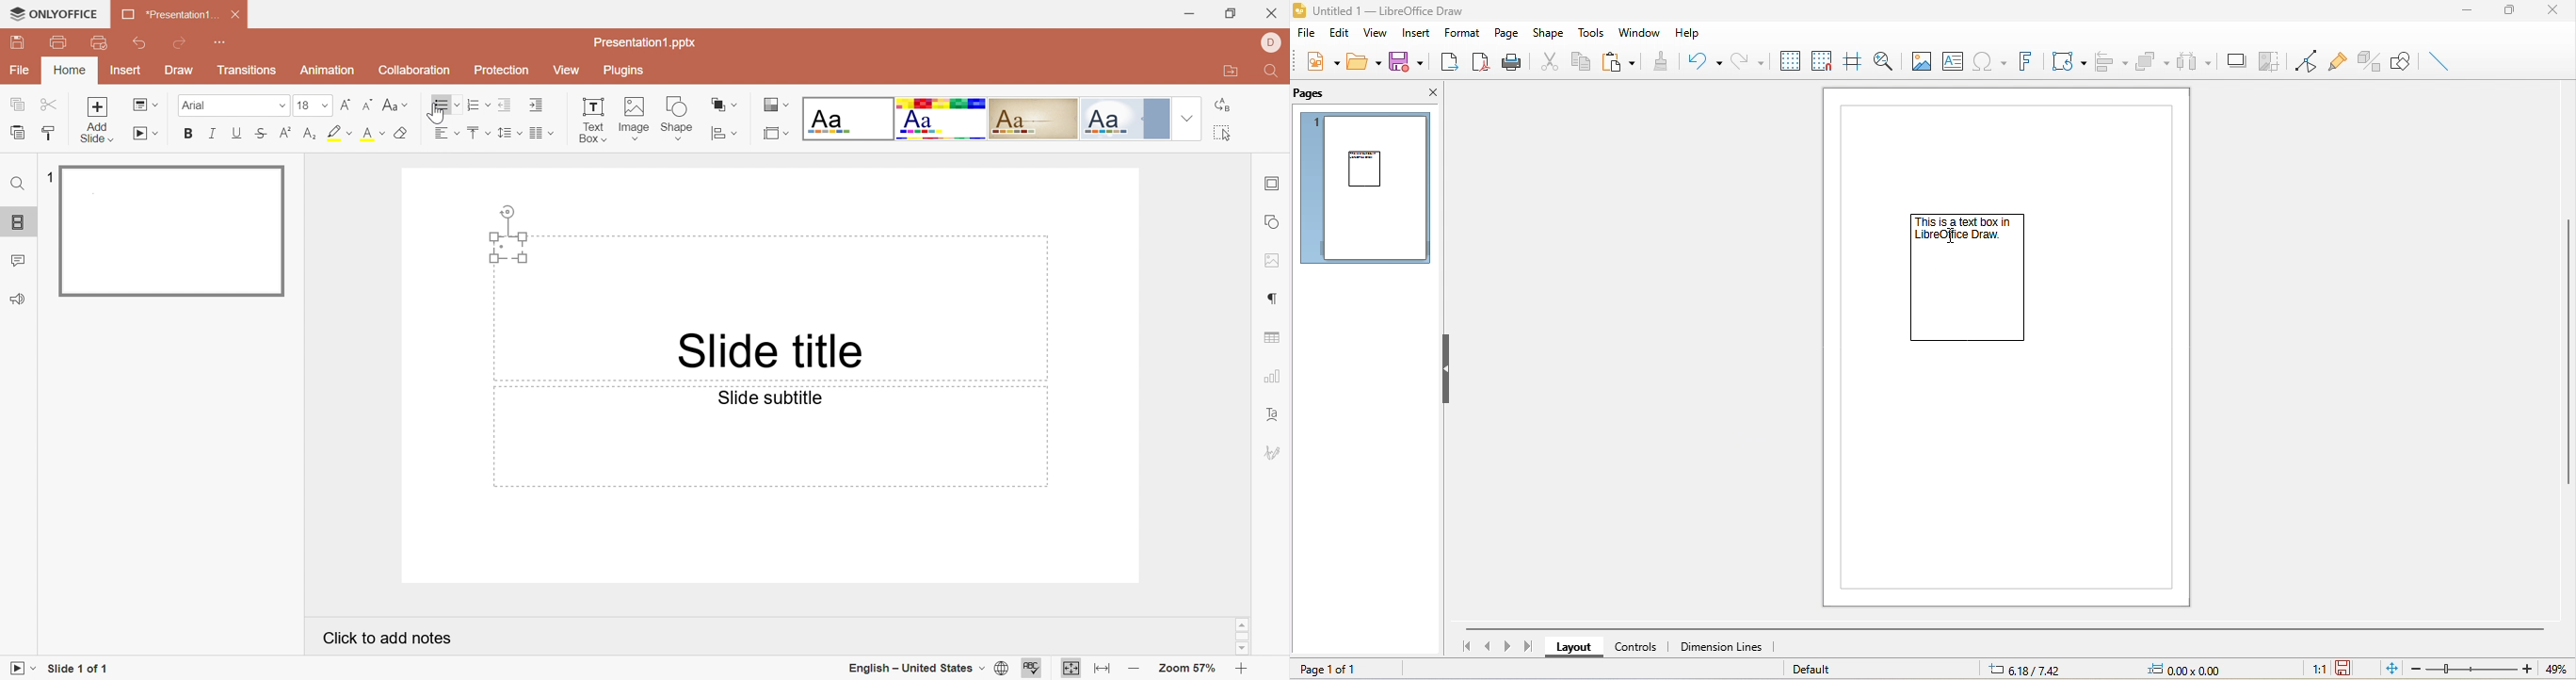  What do you see at coordinates (1229, 136) in the screenshot?
I see `Select all` at bounding box center [1229, 136].